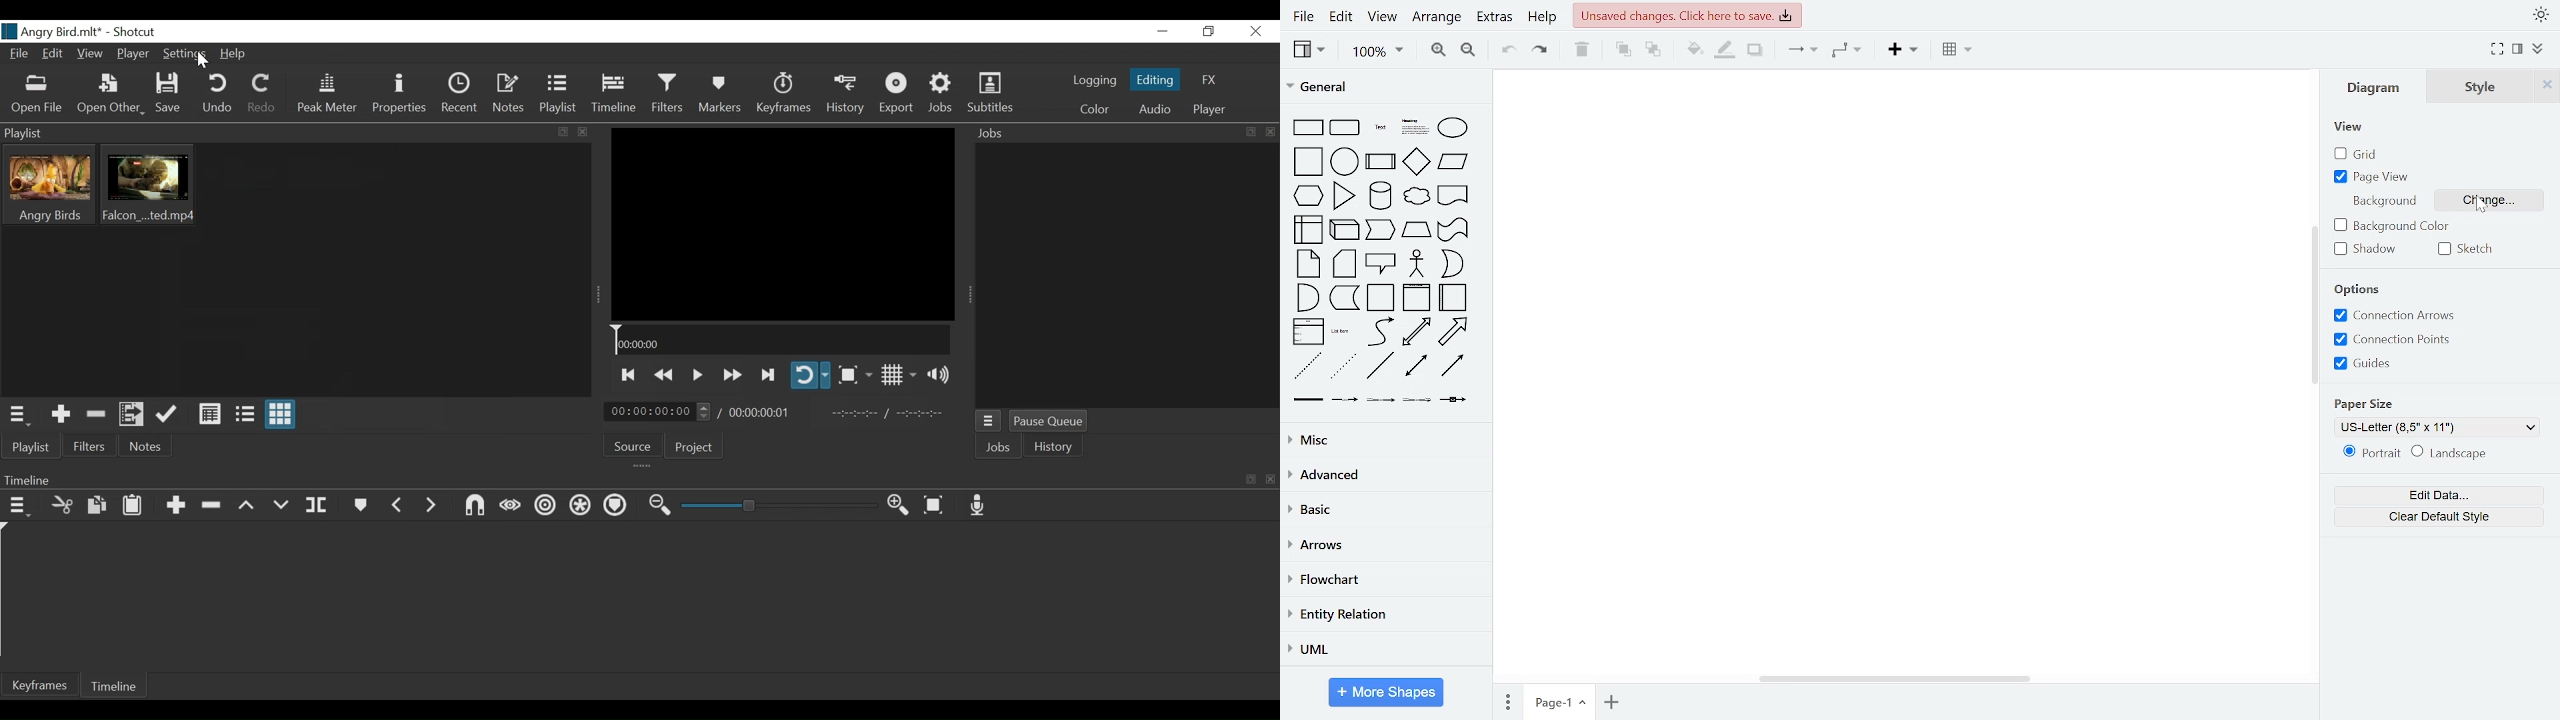 The width and height of the screenshot is (2576, 728). What do you see at coordinates (459, 95) in the screenshot?
I see `Recent` at bounding box center [459, 95].